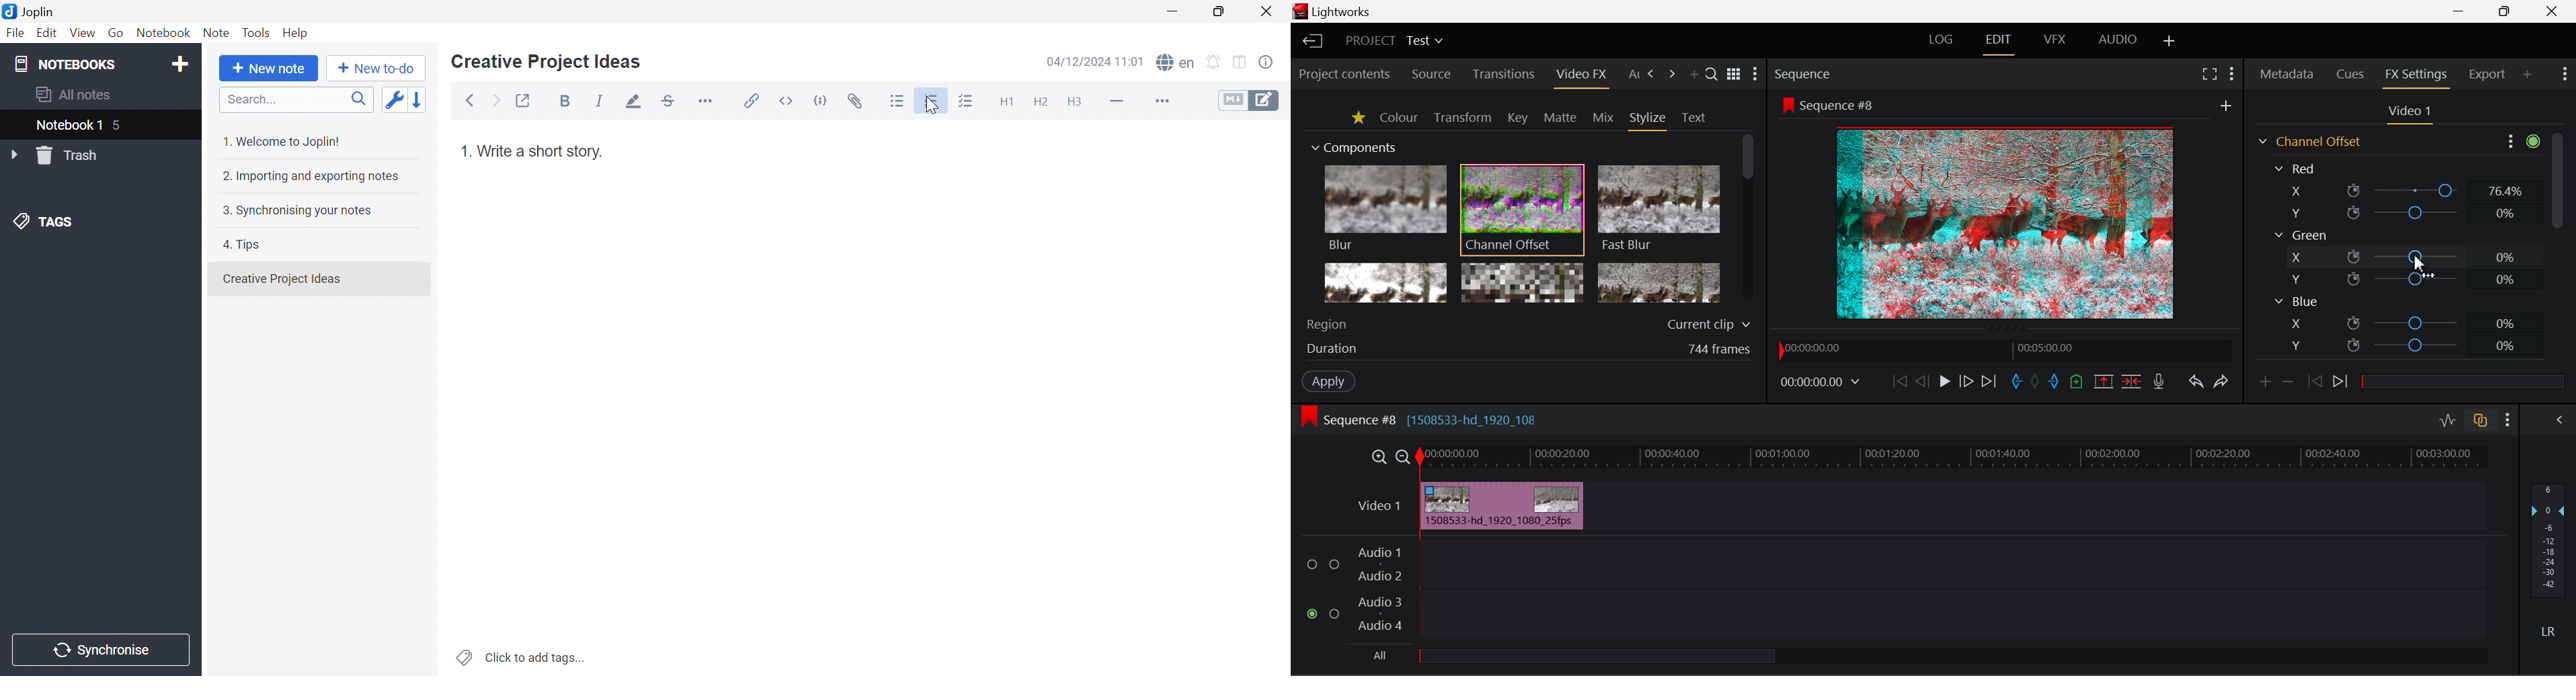 This screenshot has width=2576, height=700. Describe the element at coordinates (518, 657) in the screenshot. I see `Click to add tags` at that location.